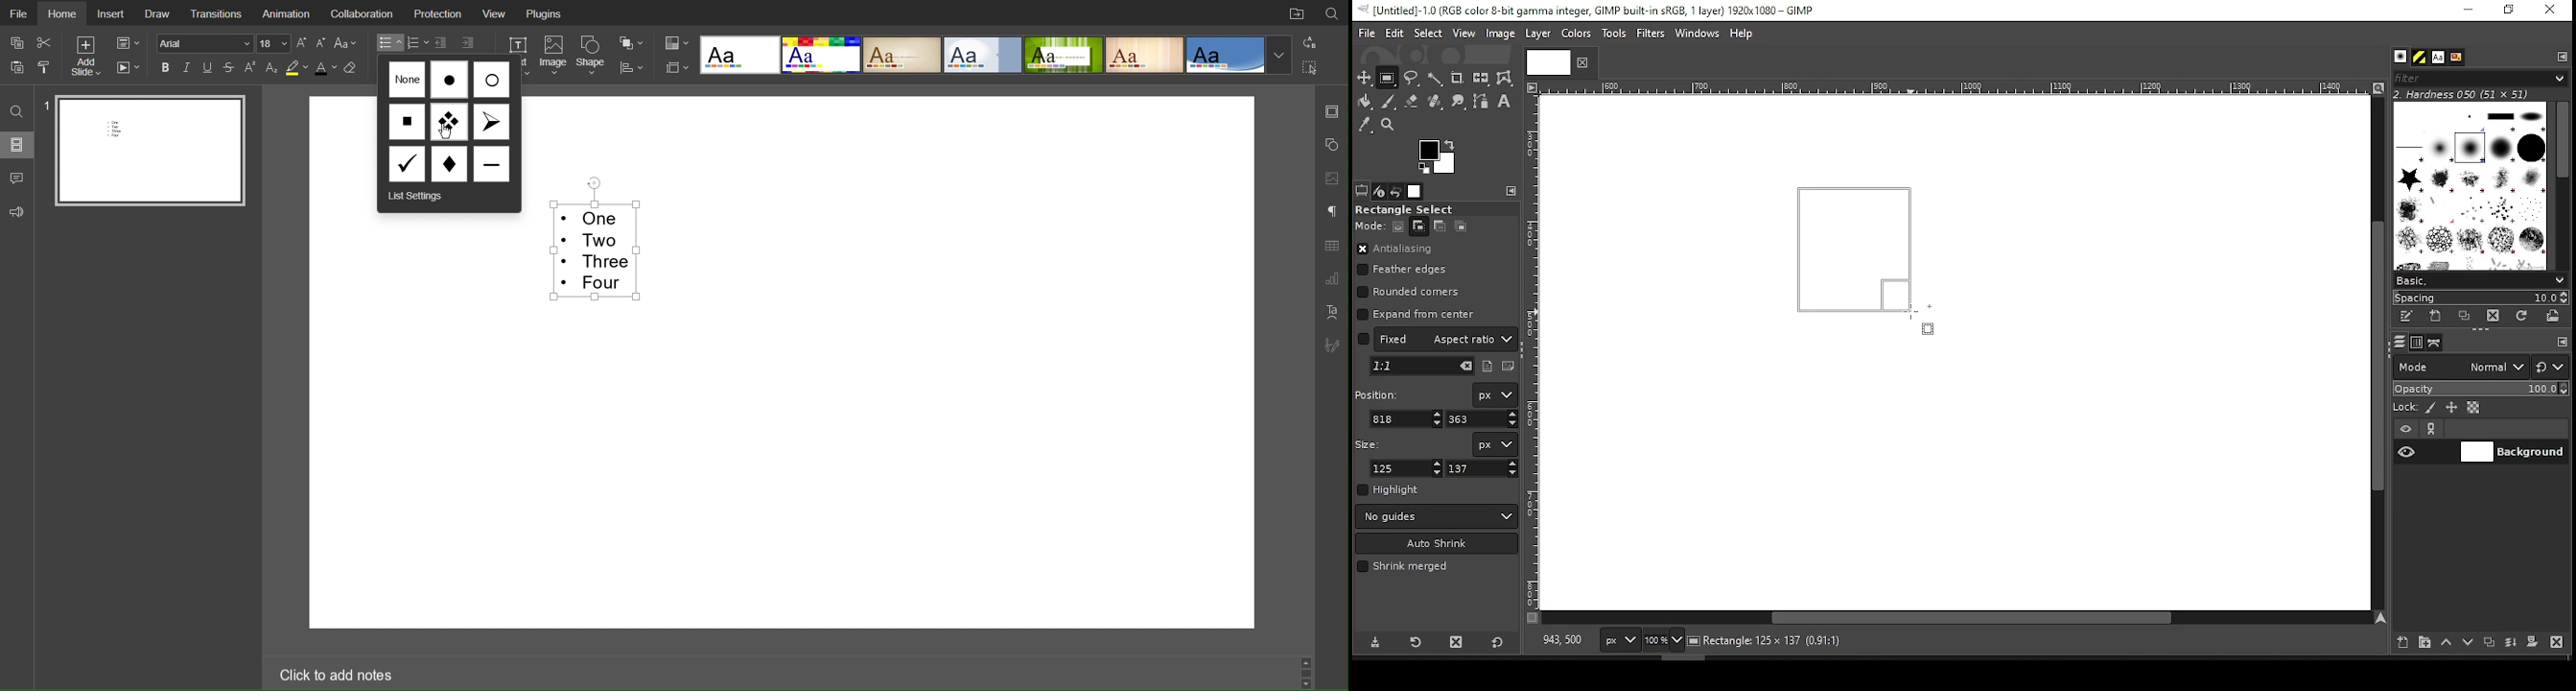 Image resolution: width=2576 pixels, height=700 pixels. What do you see at coordinates (2434, 408) in the screenshot?
I see `lock pixels` at bounding box center [2434, 408].